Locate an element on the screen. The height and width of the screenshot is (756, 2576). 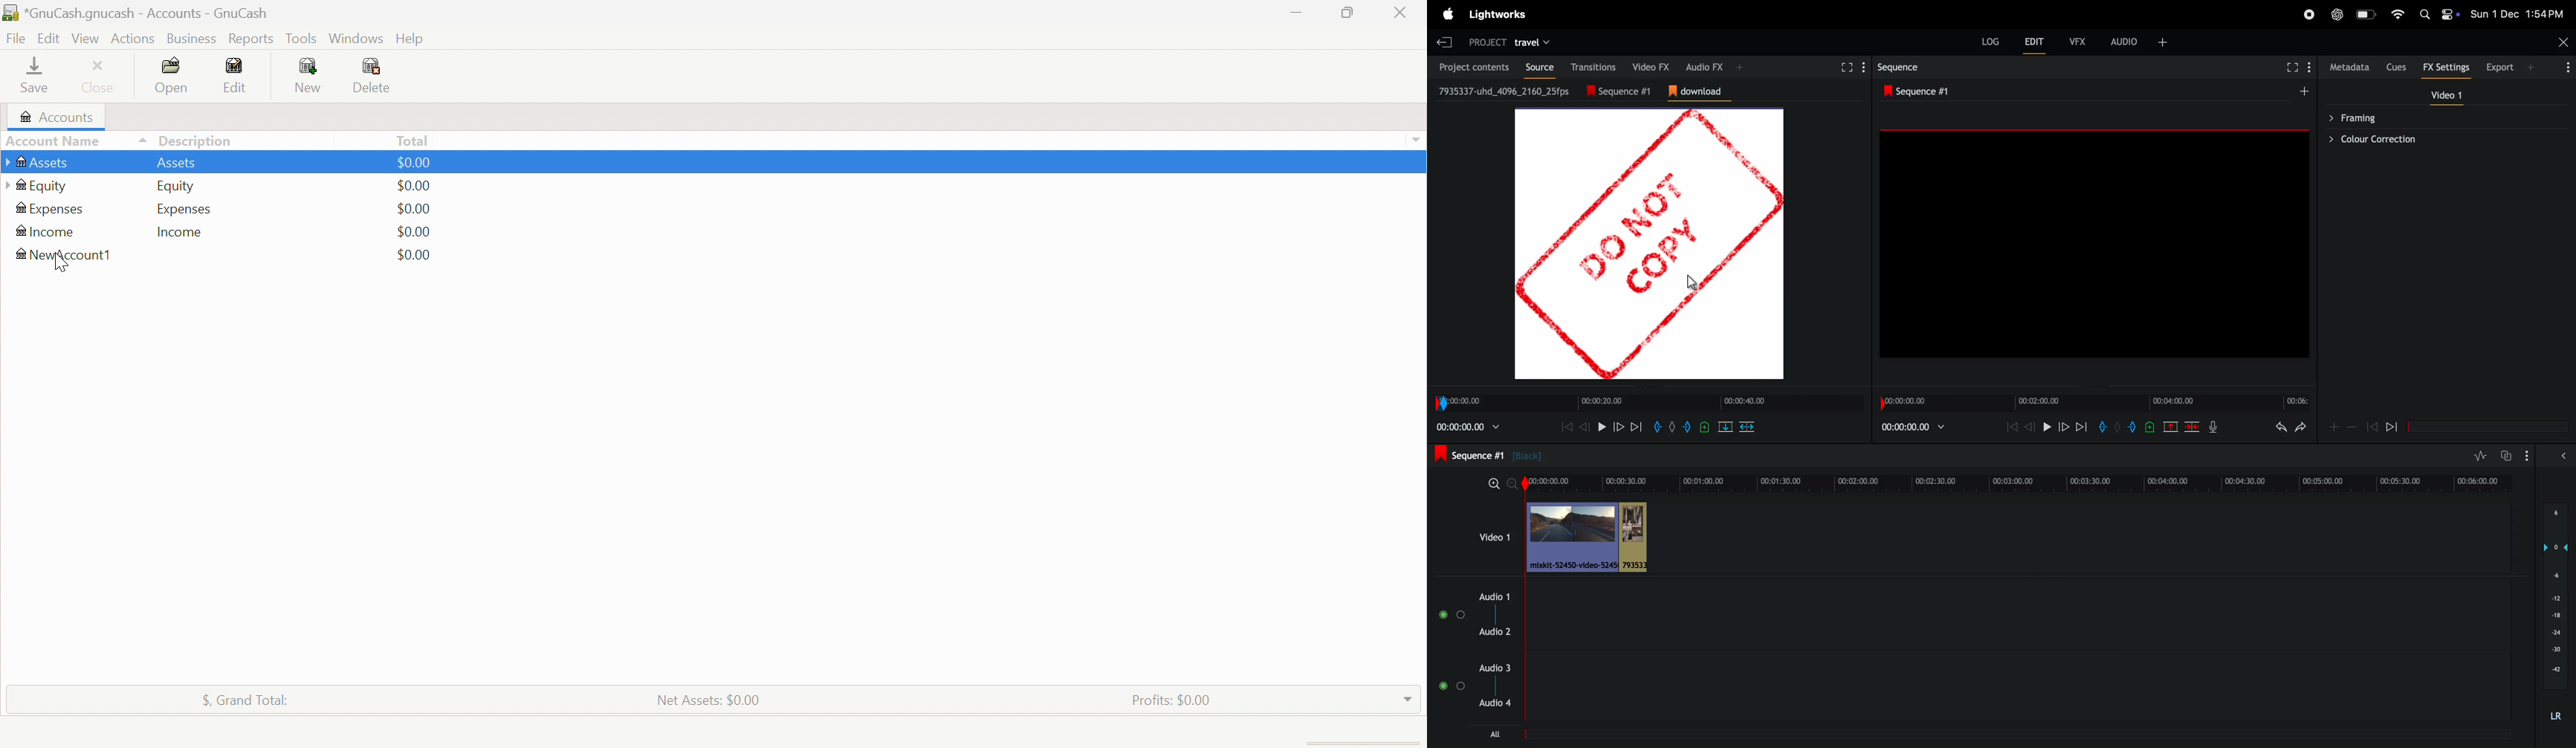
Equity is located at coordinates (36, 186).